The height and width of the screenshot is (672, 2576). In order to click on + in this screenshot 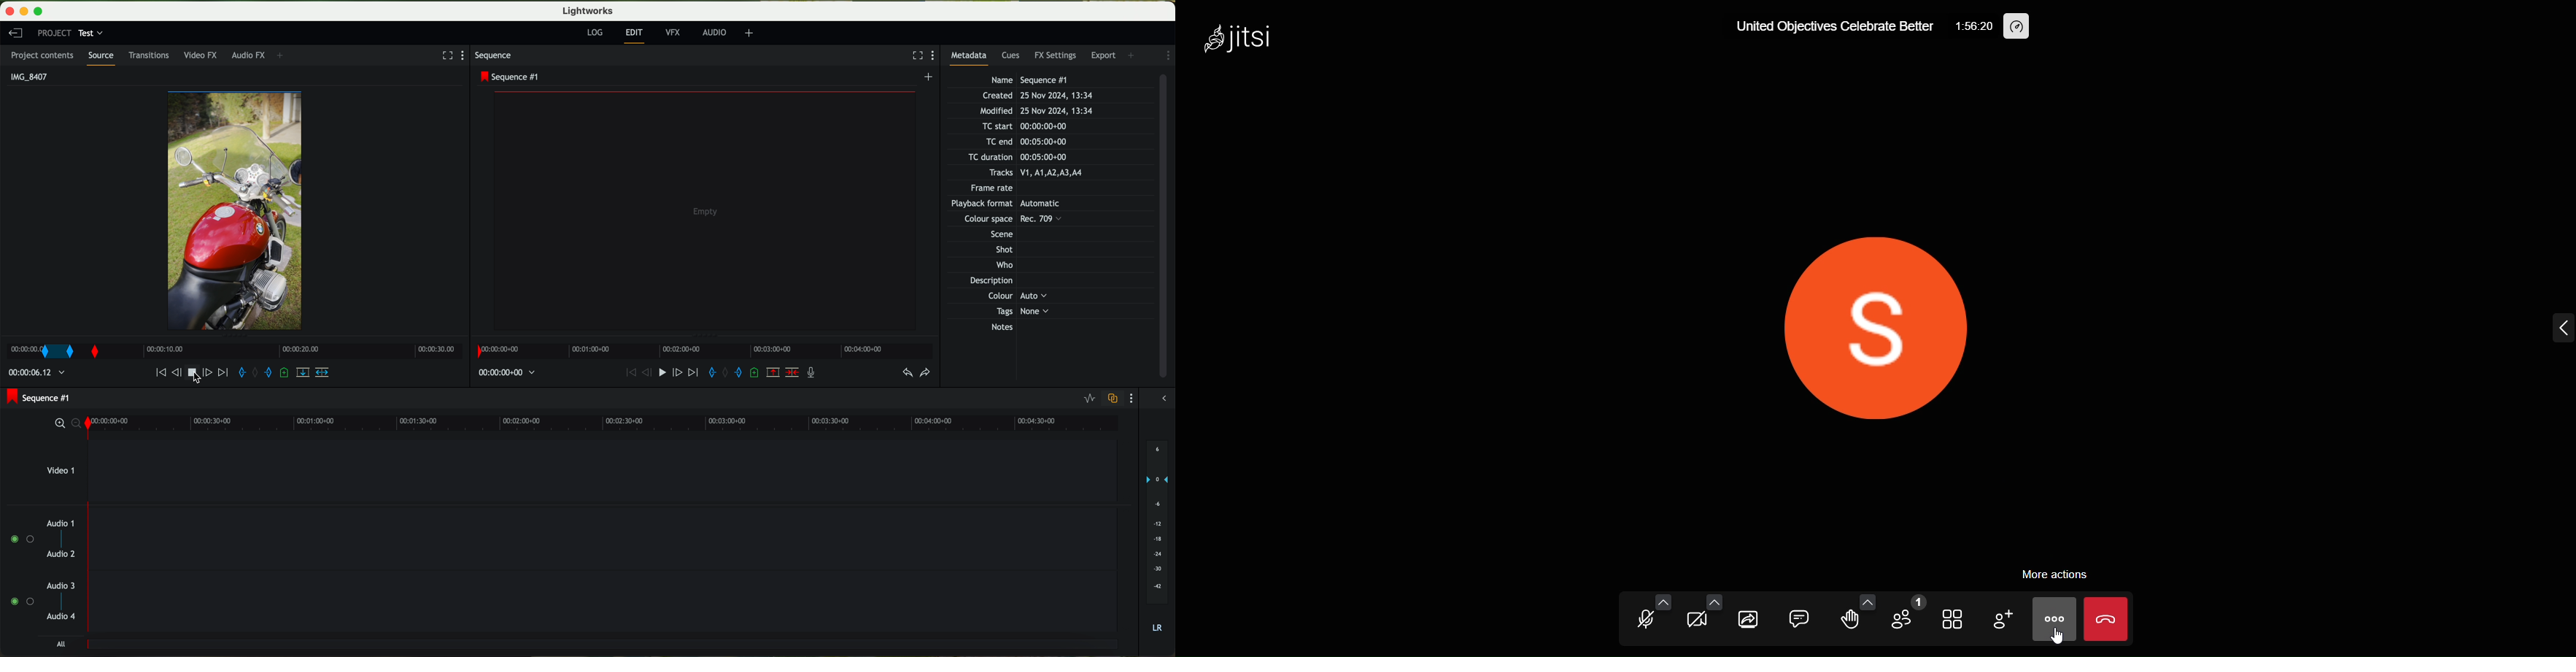, I will do `click(283, 56)`.